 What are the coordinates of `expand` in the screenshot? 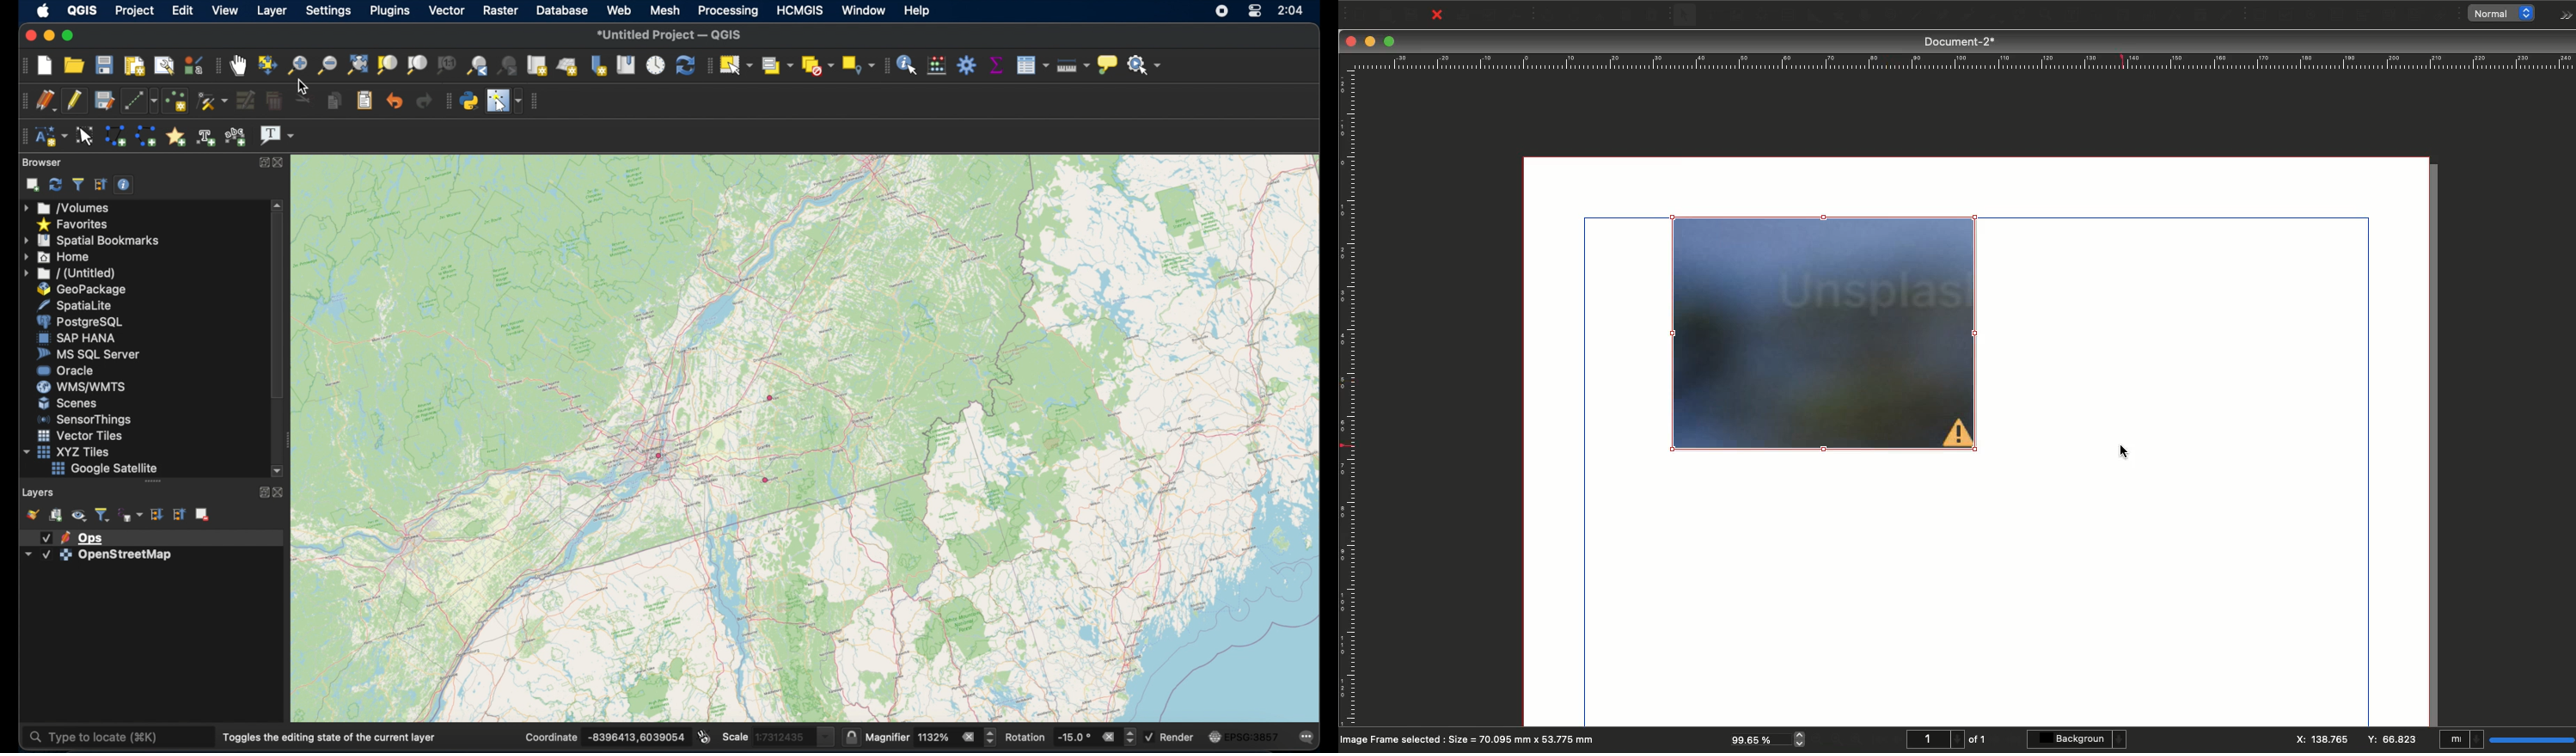 It's located at (261, 162).